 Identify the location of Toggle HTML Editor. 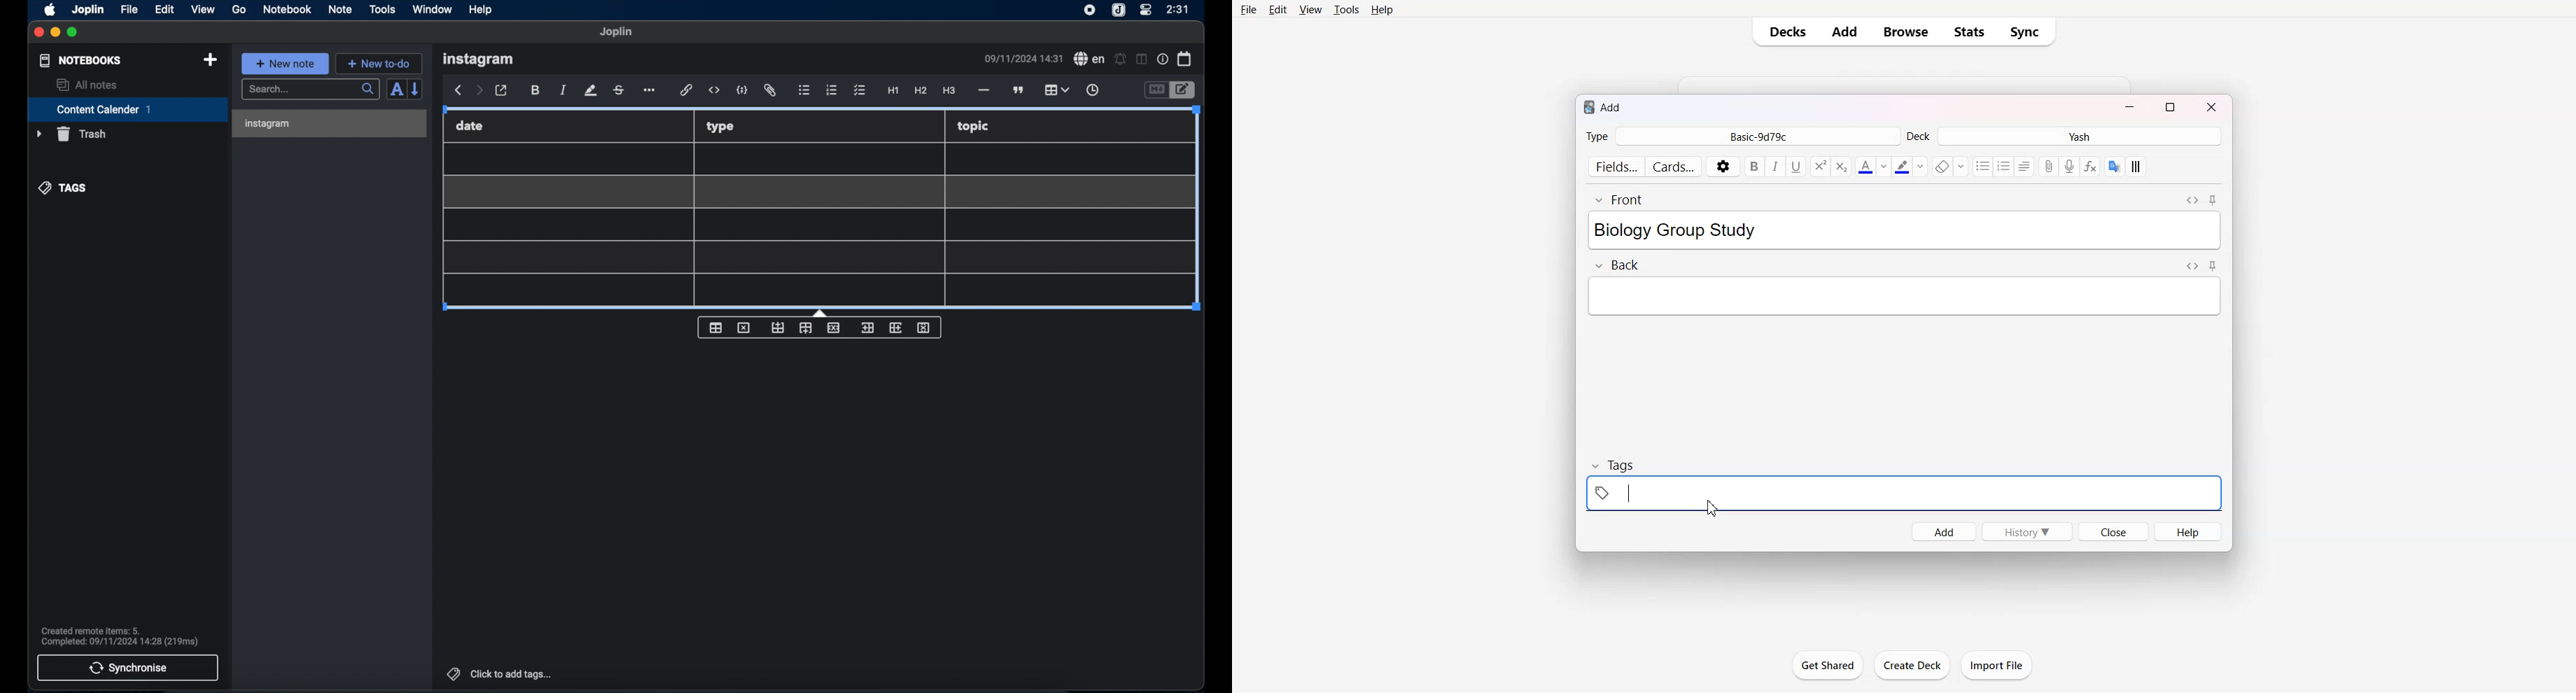
(2192, 266).